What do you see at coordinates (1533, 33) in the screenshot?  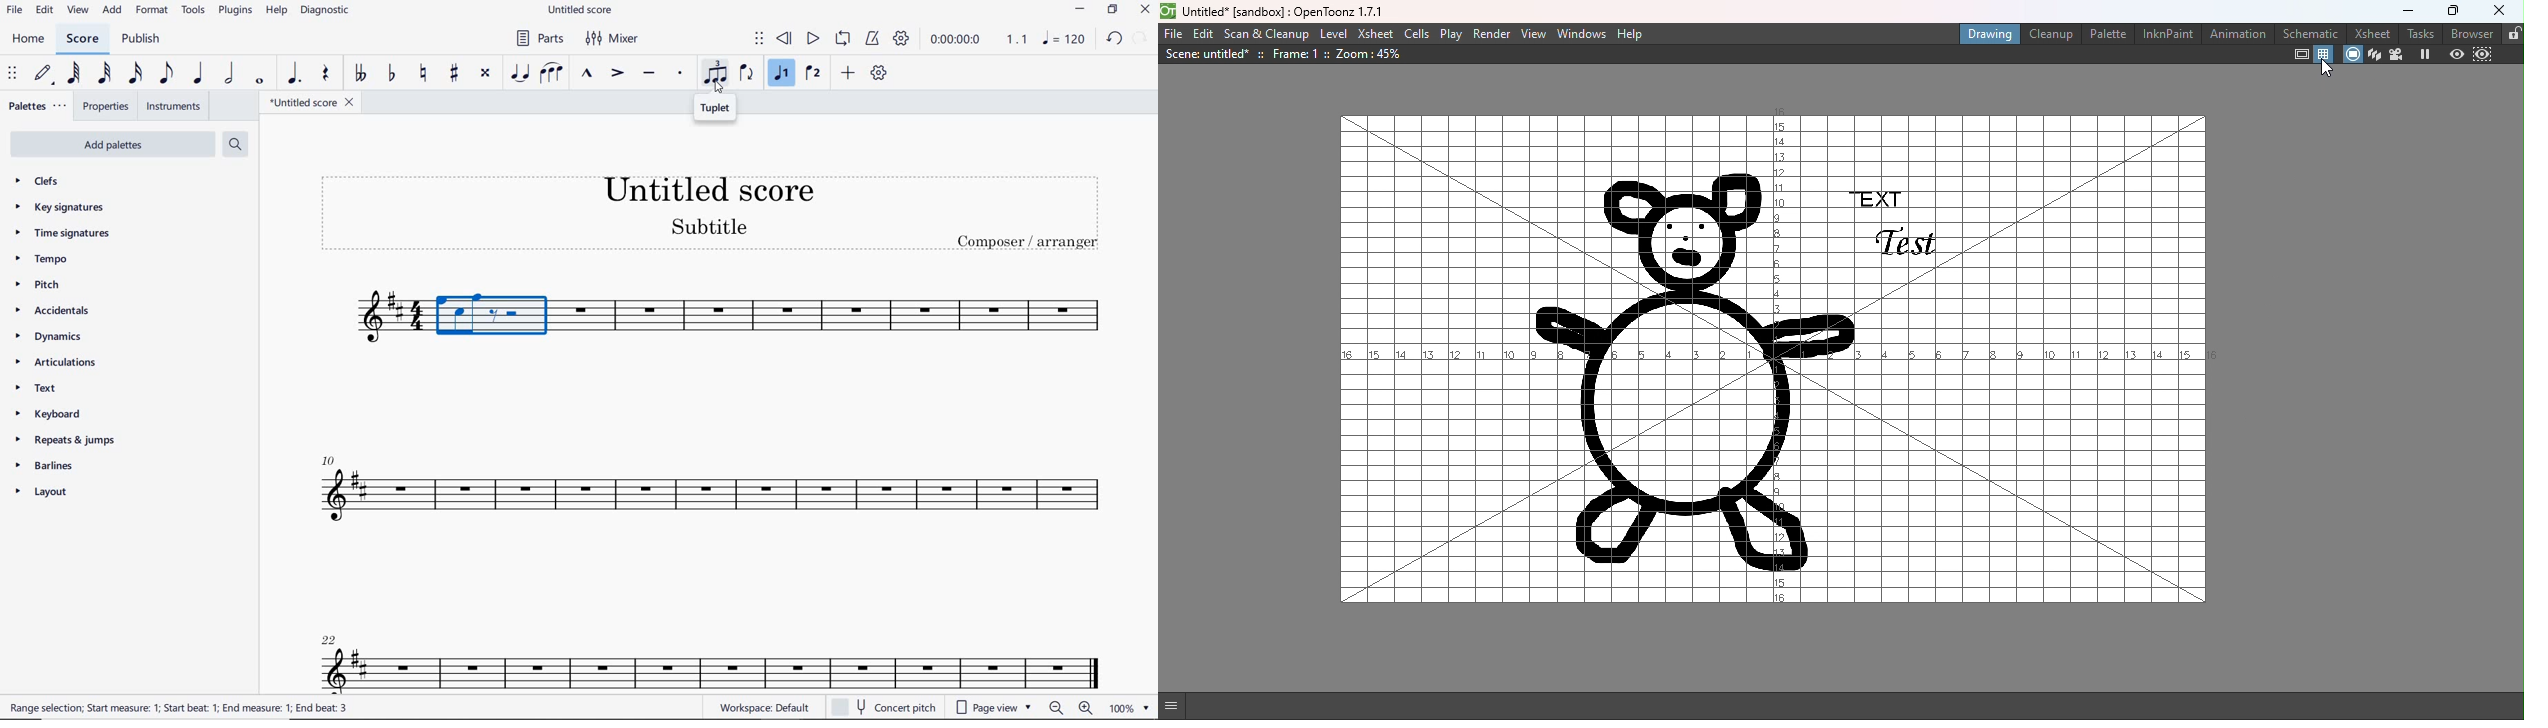 I see `View` at bounding box center [1533, 33].